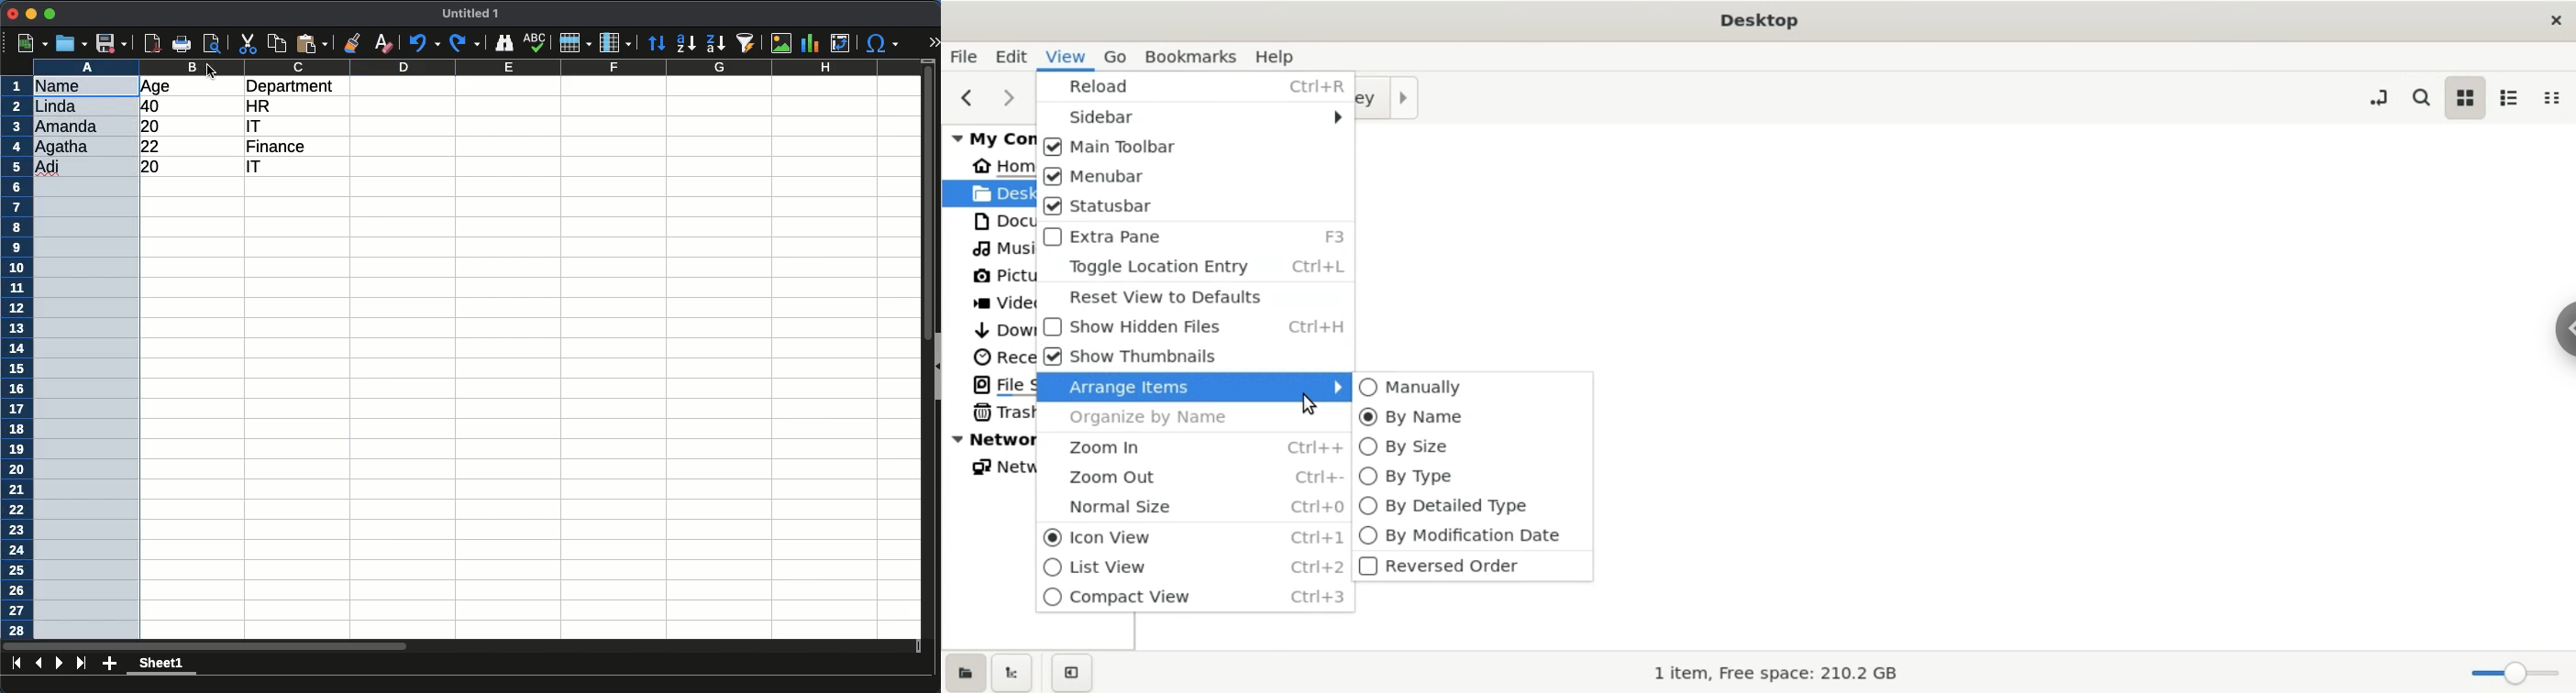  I want to click on Desktop, so click(1759, 20).